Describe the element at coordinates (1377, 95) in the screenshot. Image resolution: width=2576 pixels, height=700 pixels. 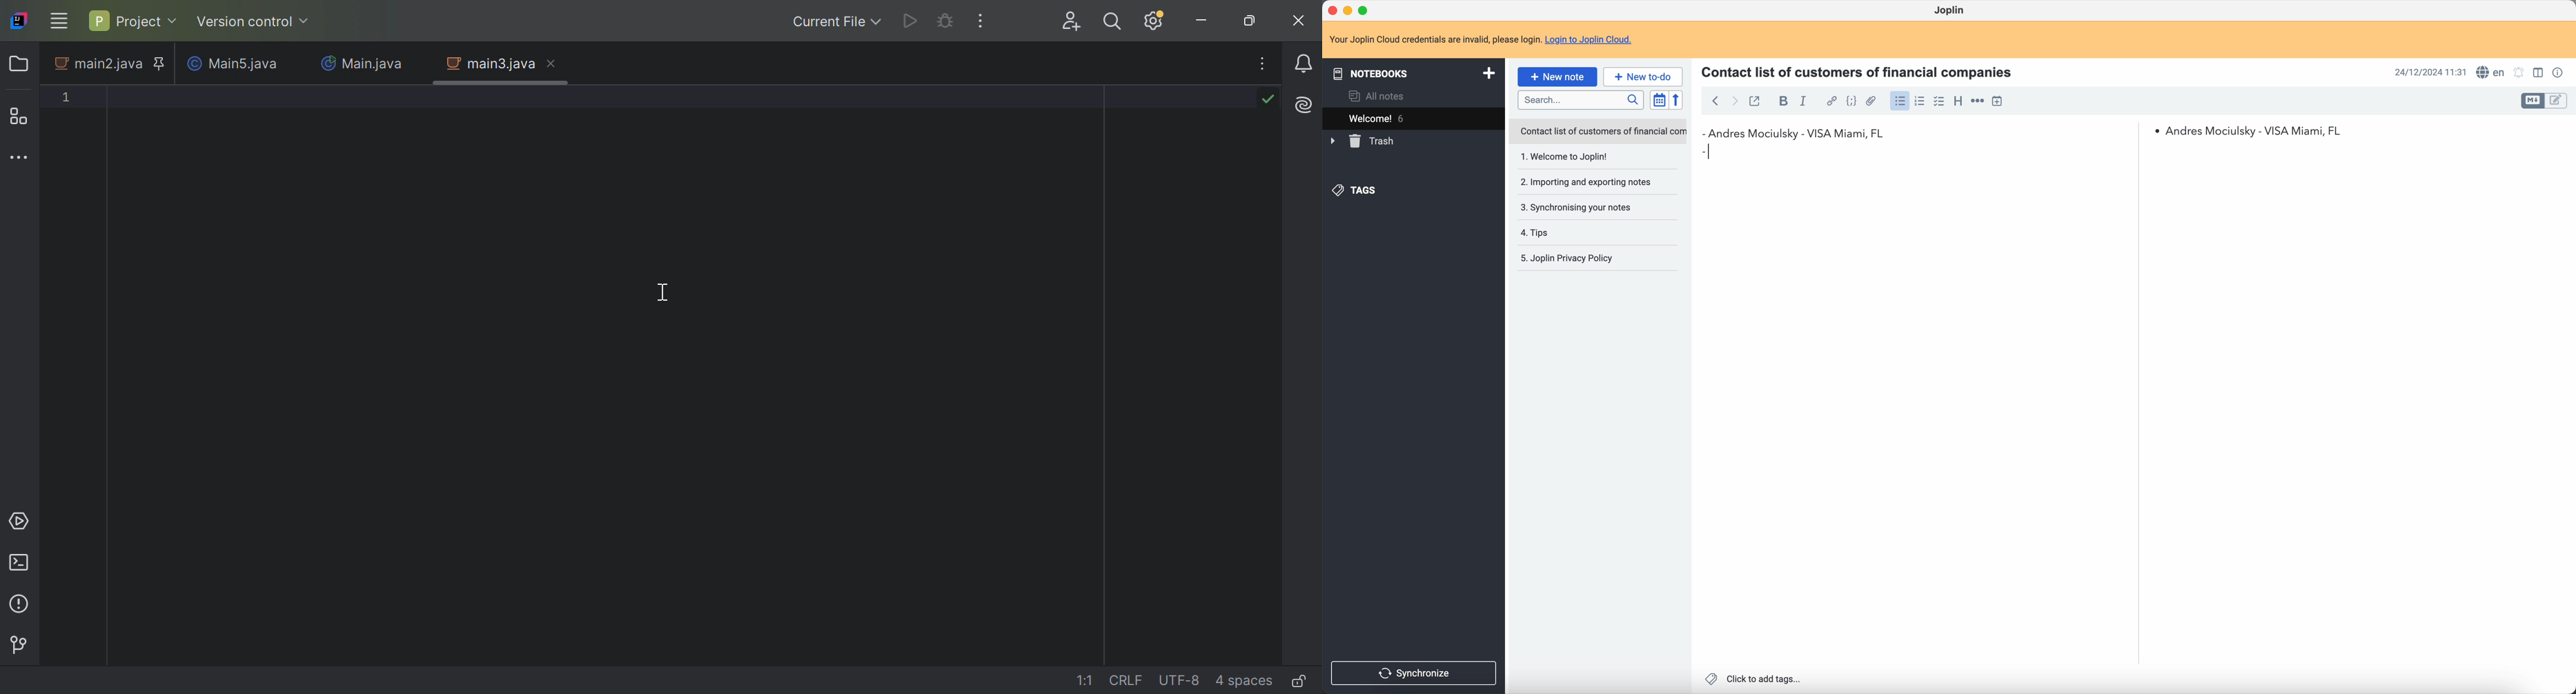
I see `all notes` at that location.